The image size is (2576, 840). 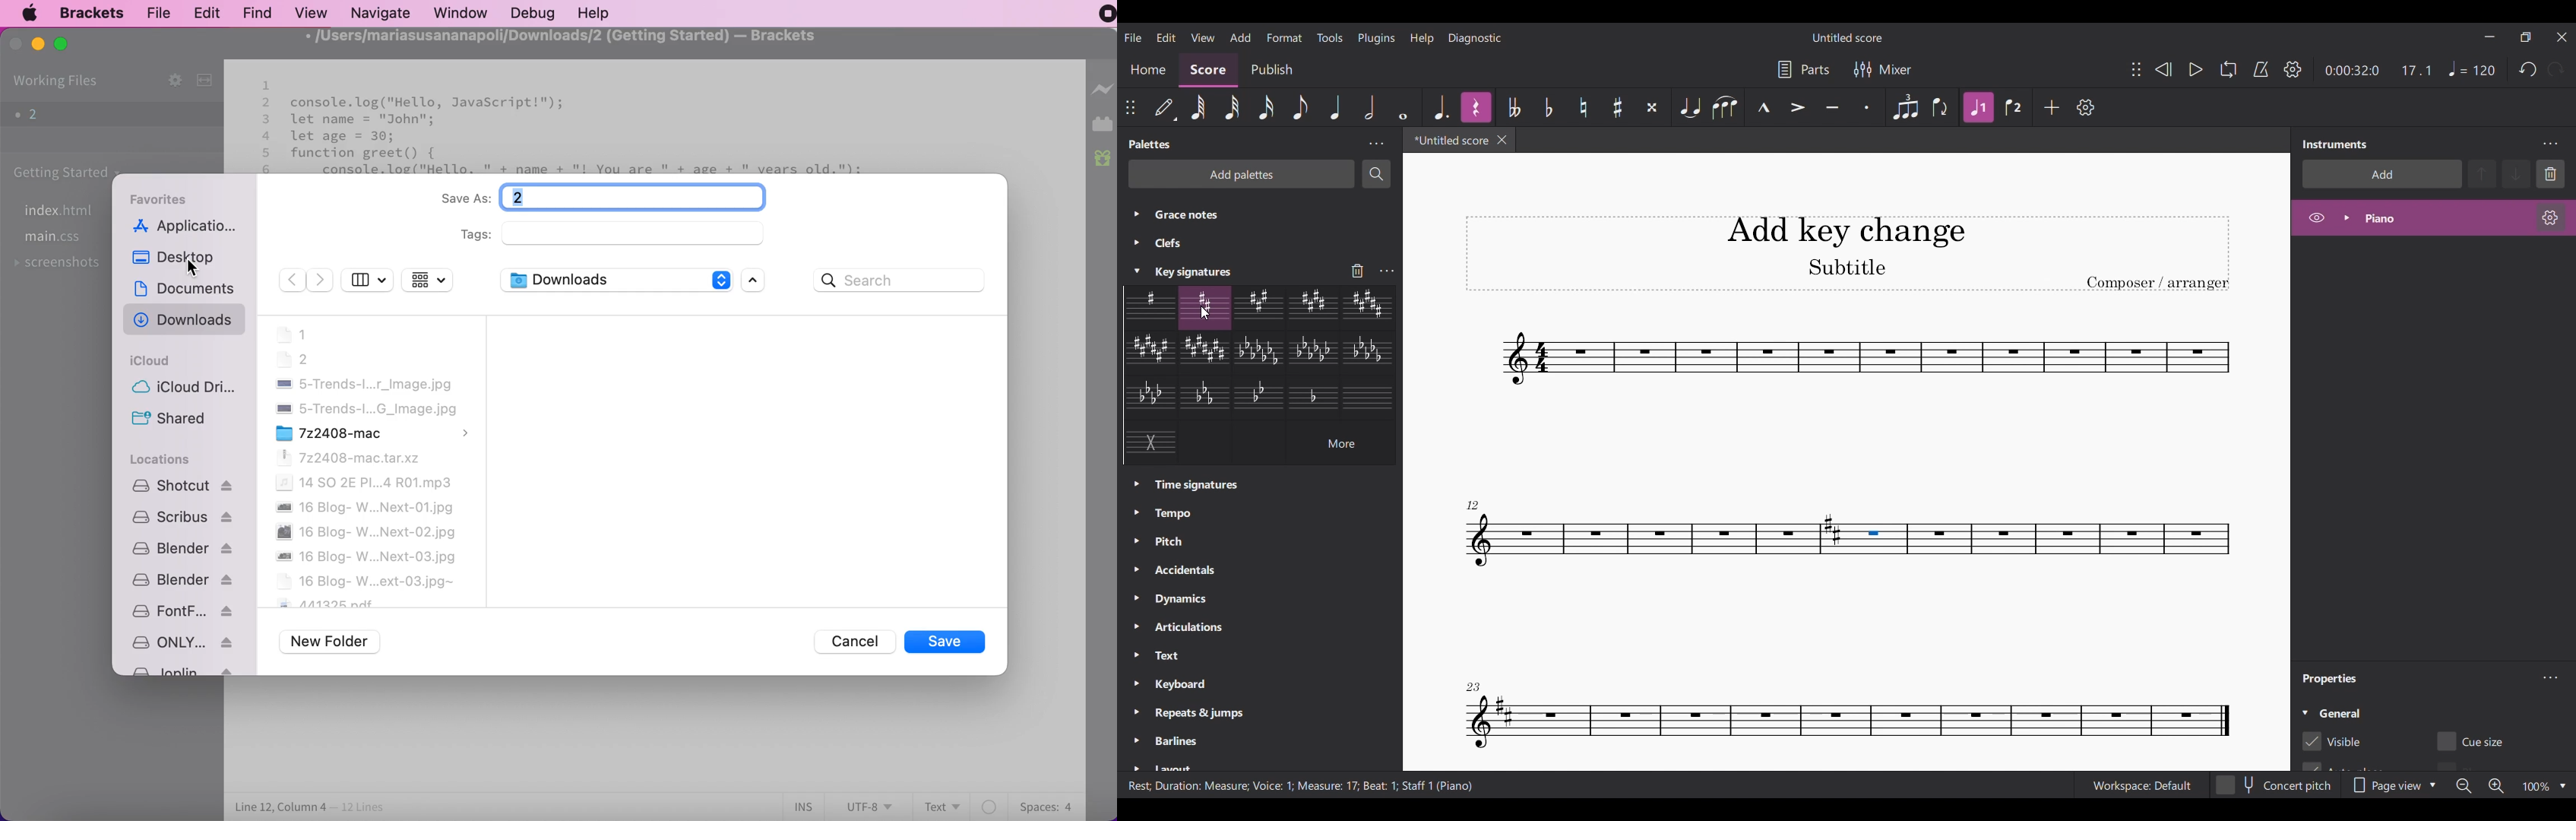 I want to click on Customize toolbar, so click(x=2086, y=108).